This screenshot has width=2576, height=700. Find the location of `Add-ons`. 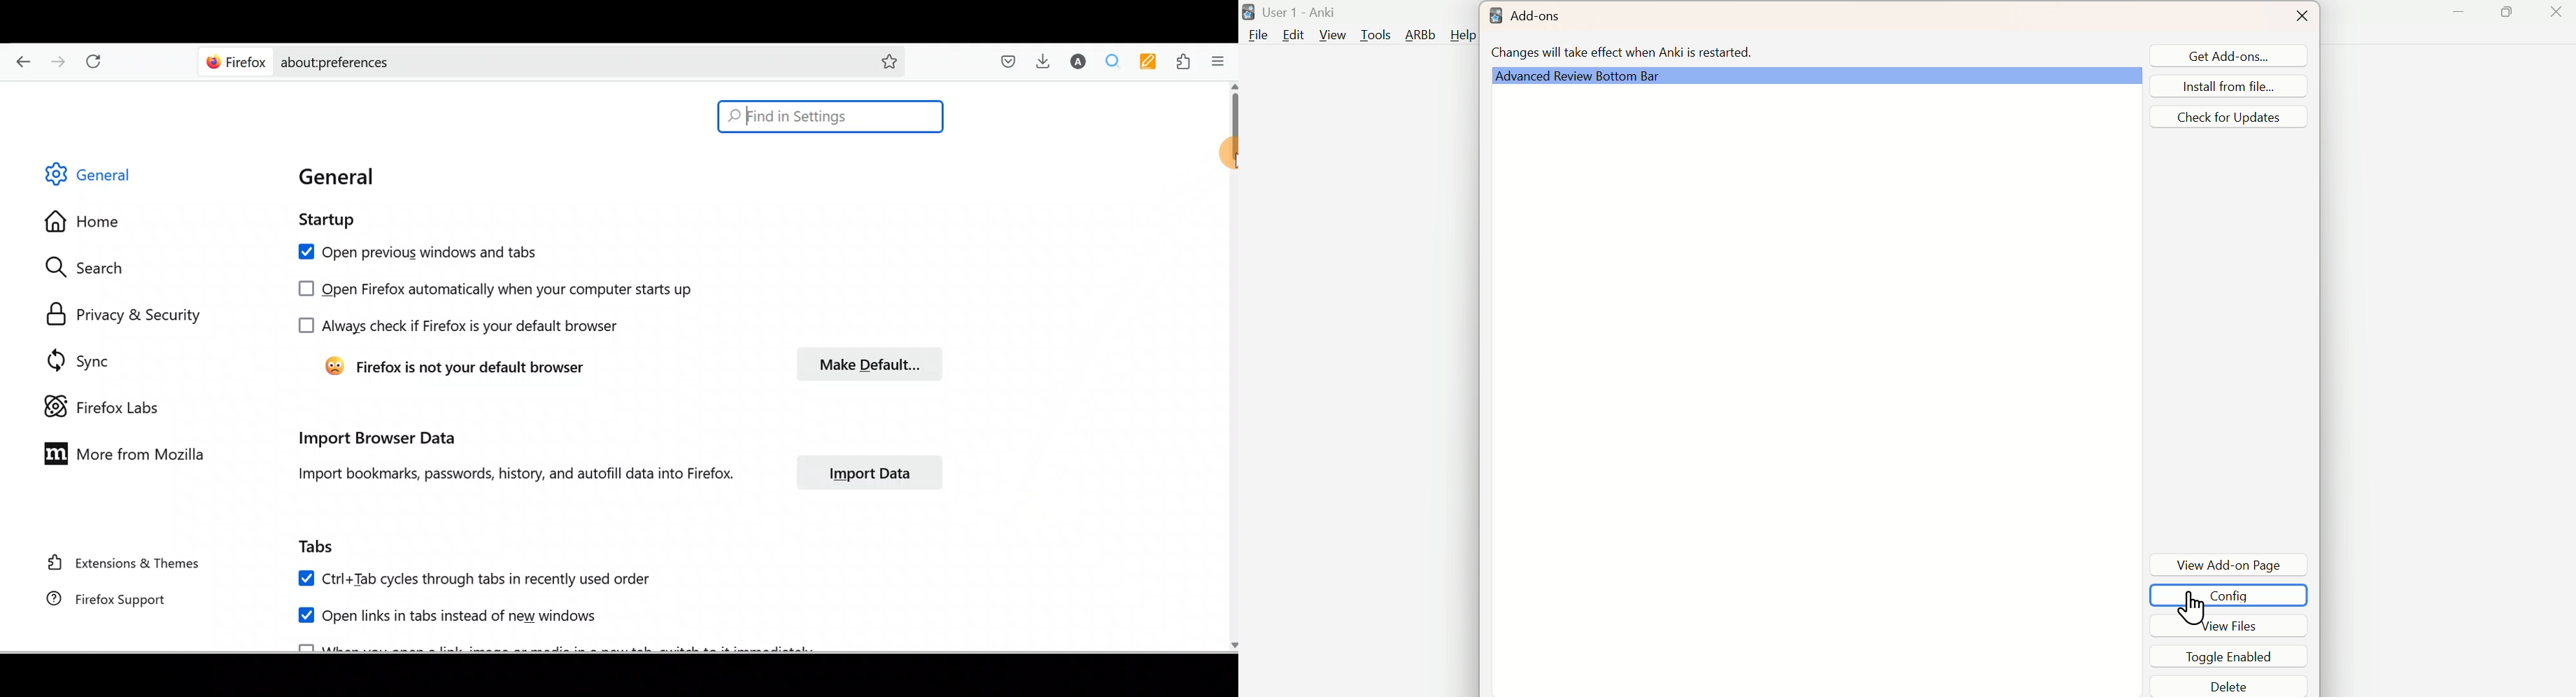

Add-ons is located at coordinates (1524, 16).